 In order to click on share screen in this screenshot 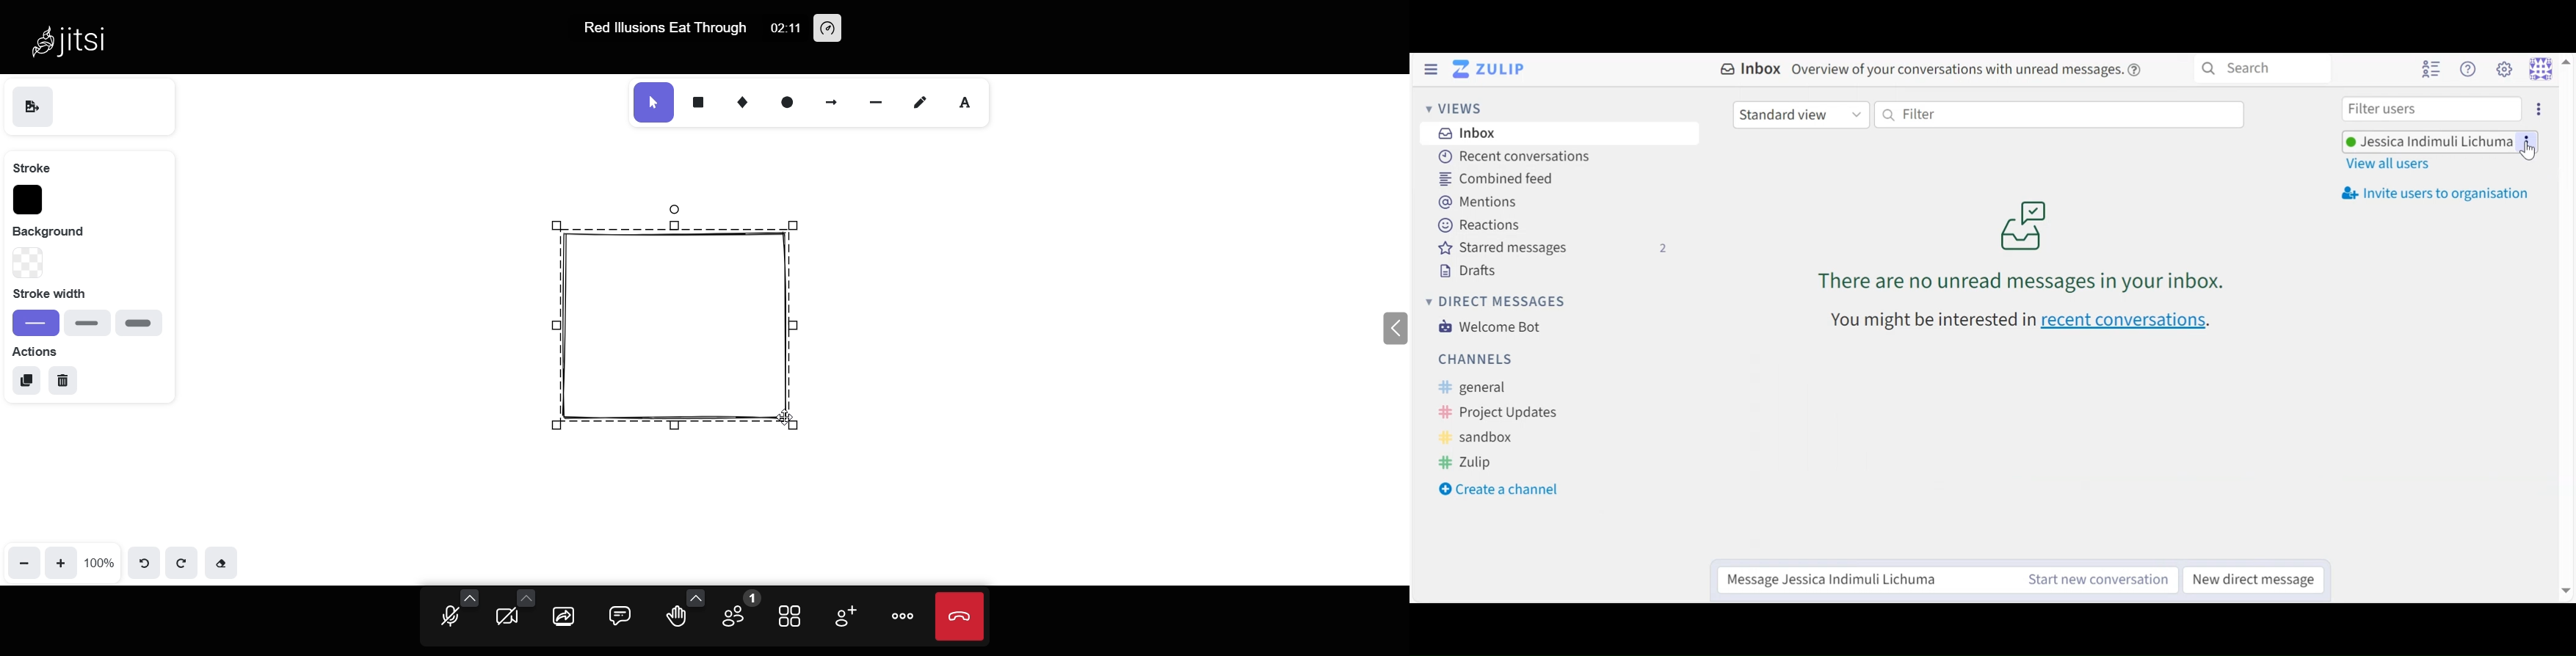, I will do `click(565, 616)`.